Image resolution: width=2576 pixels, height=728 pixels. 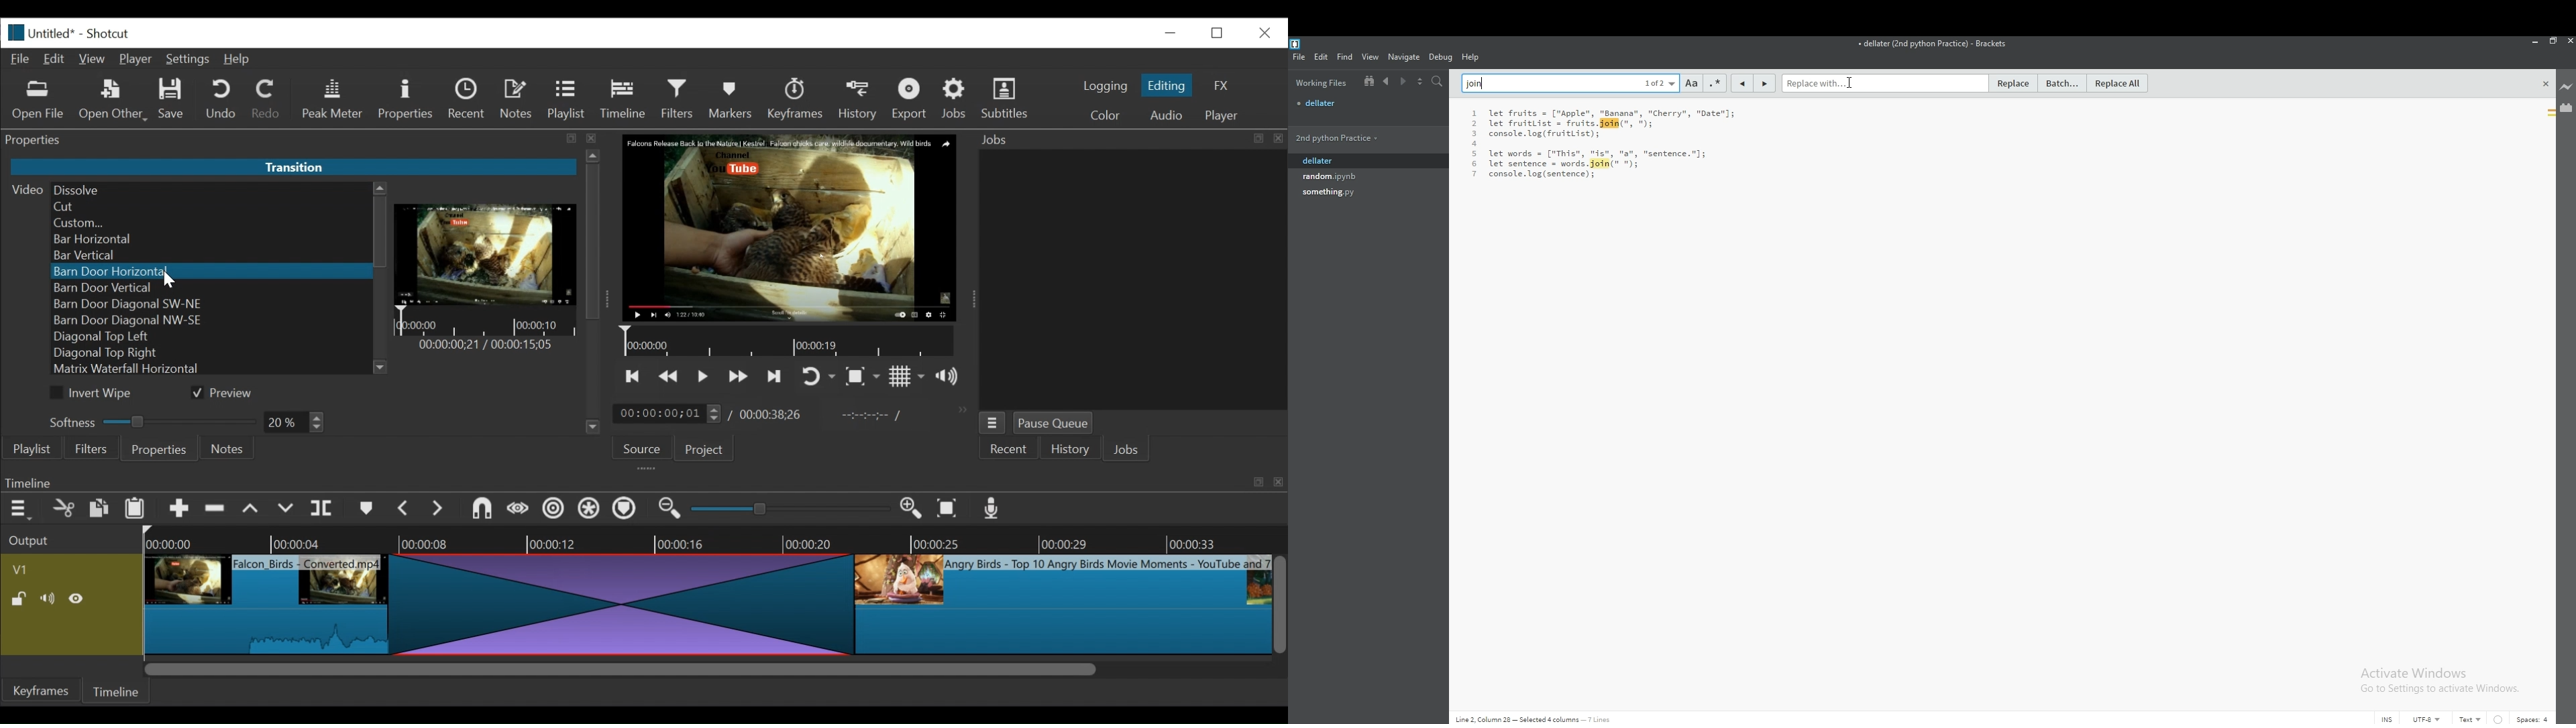 What do you see at coordinates (553, 510) in the screenshot?
I see `Ripple ` at bounding box center [553, 510].